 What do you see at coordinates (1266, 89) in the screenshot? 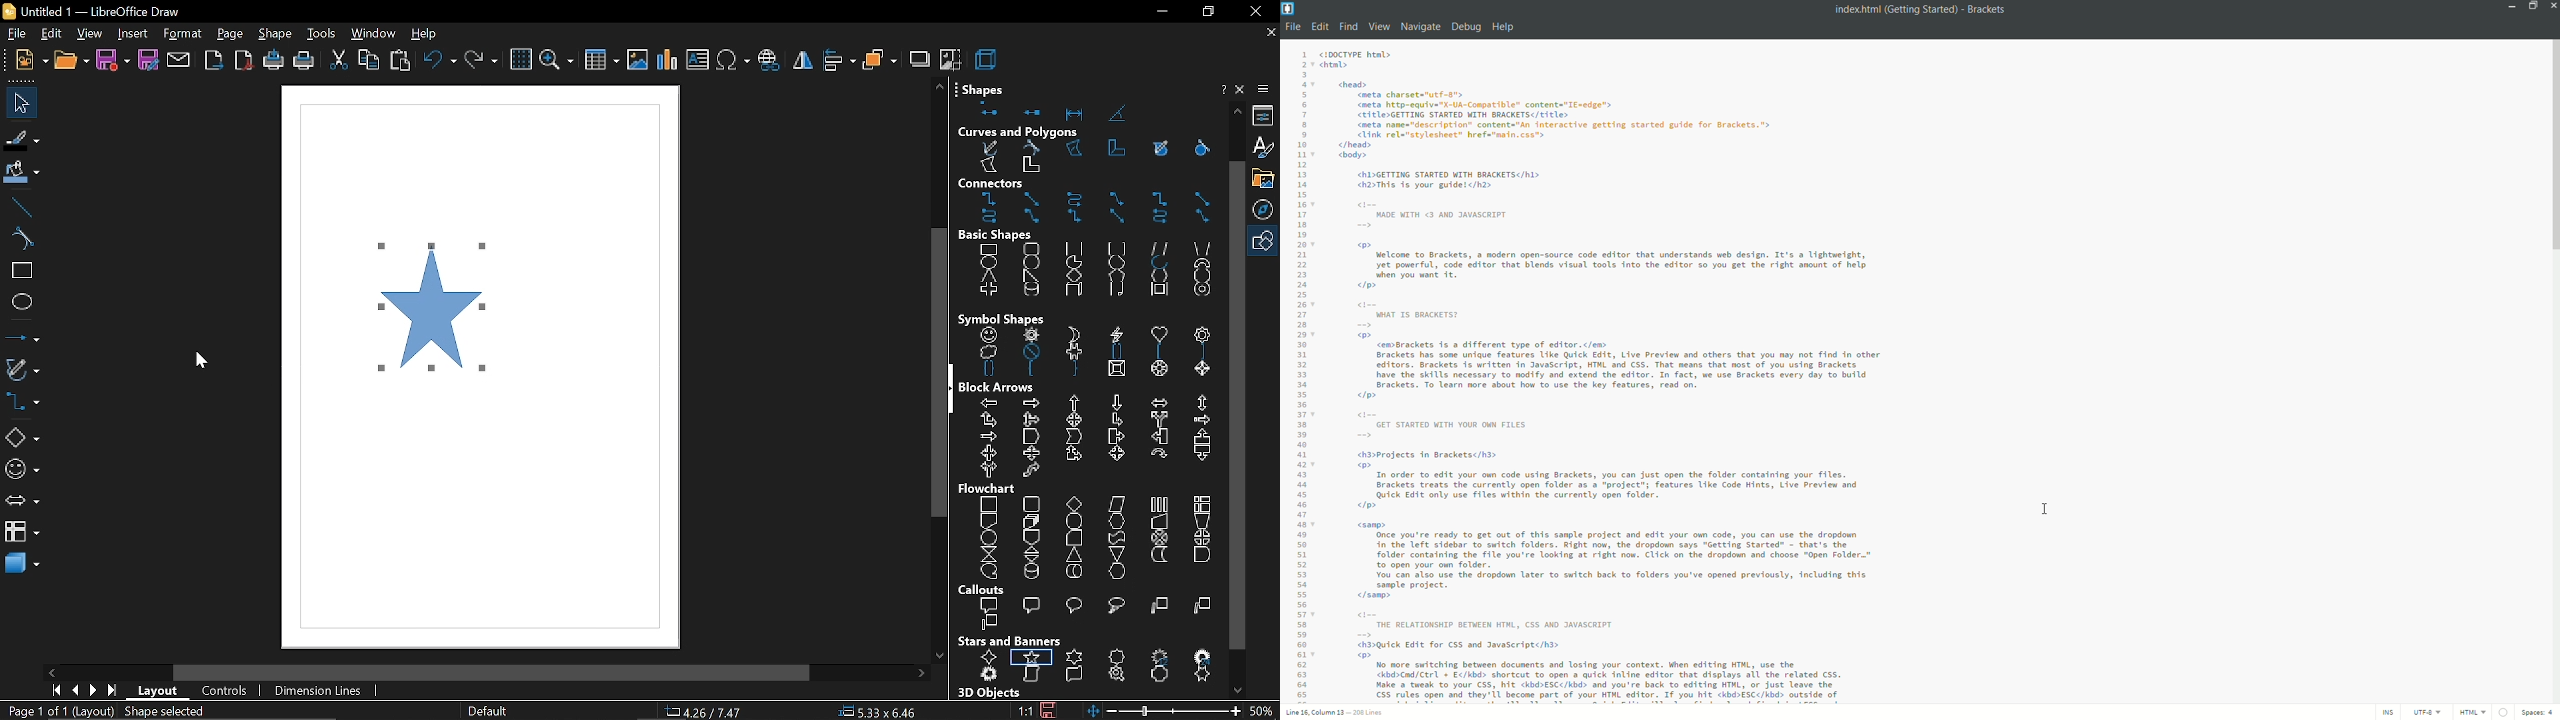
I see `sidebar options` at bounding box center [1266, 89].